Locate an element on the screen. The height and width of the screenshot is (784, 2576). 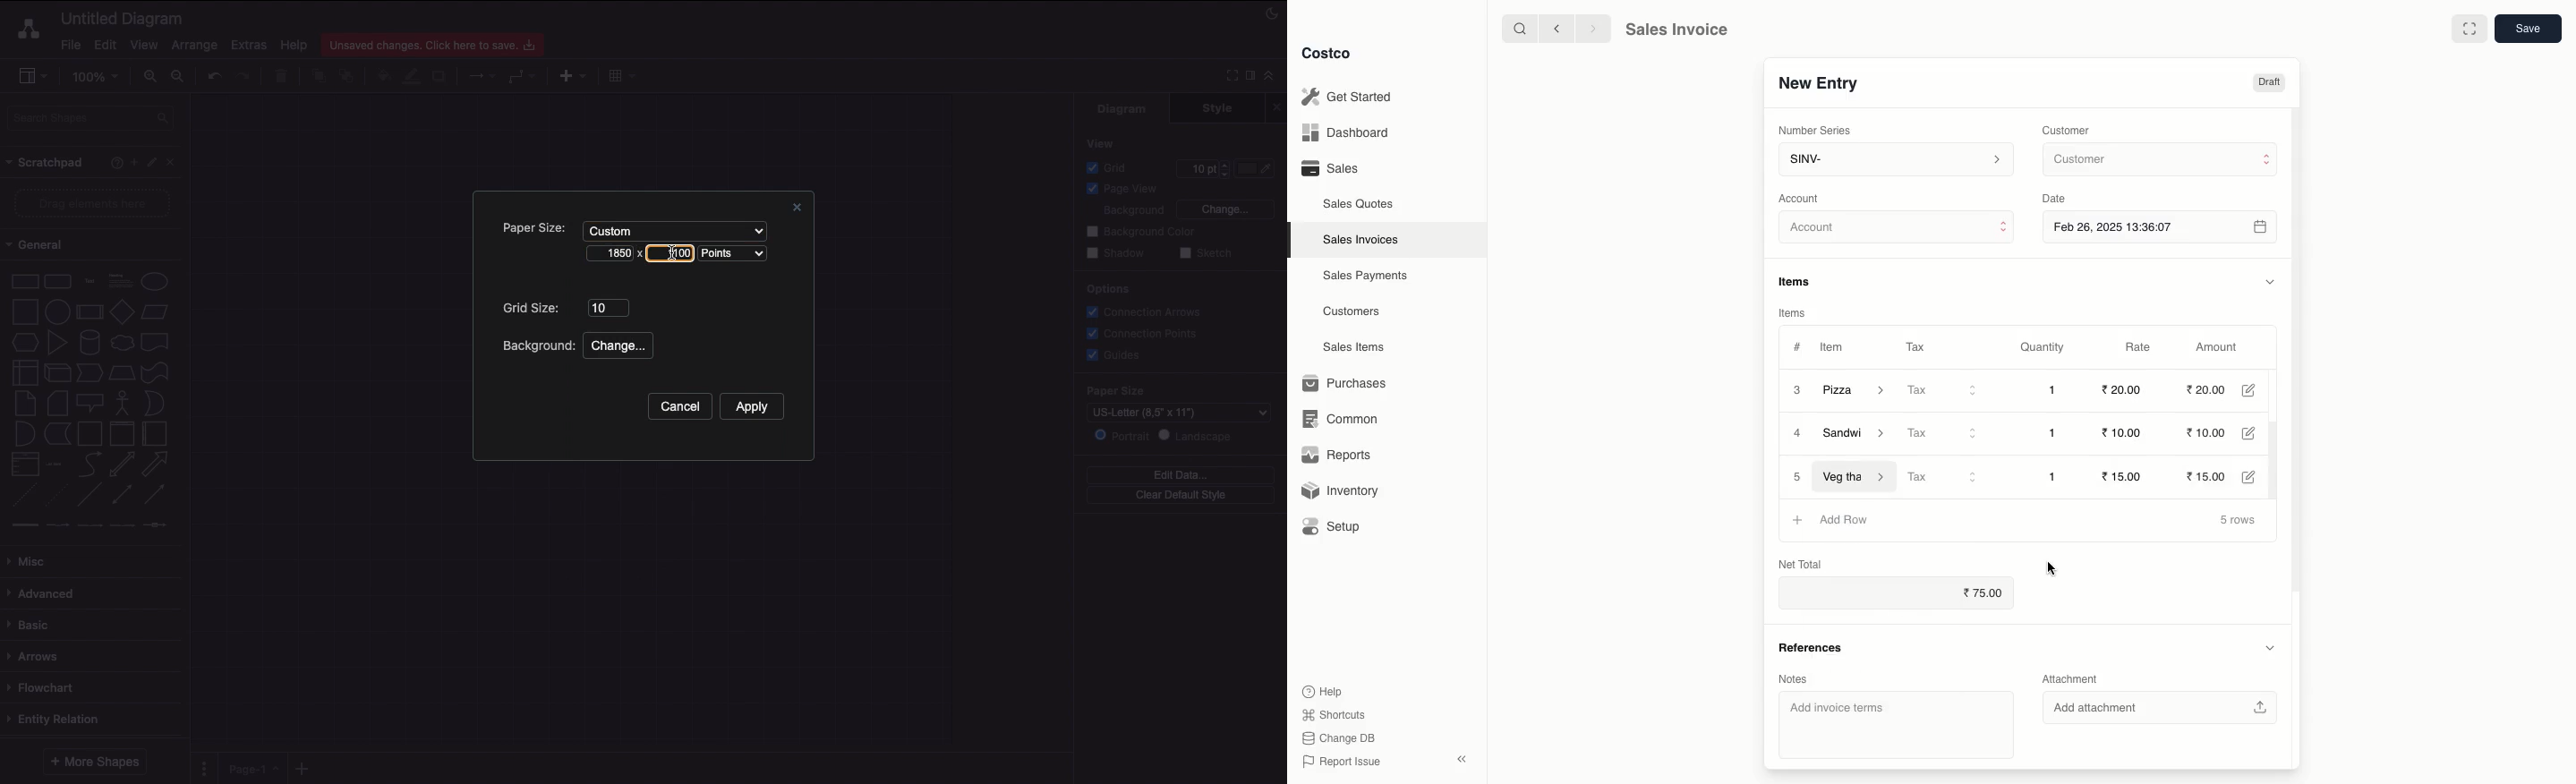
Options is located at coordinates (1106, 288).